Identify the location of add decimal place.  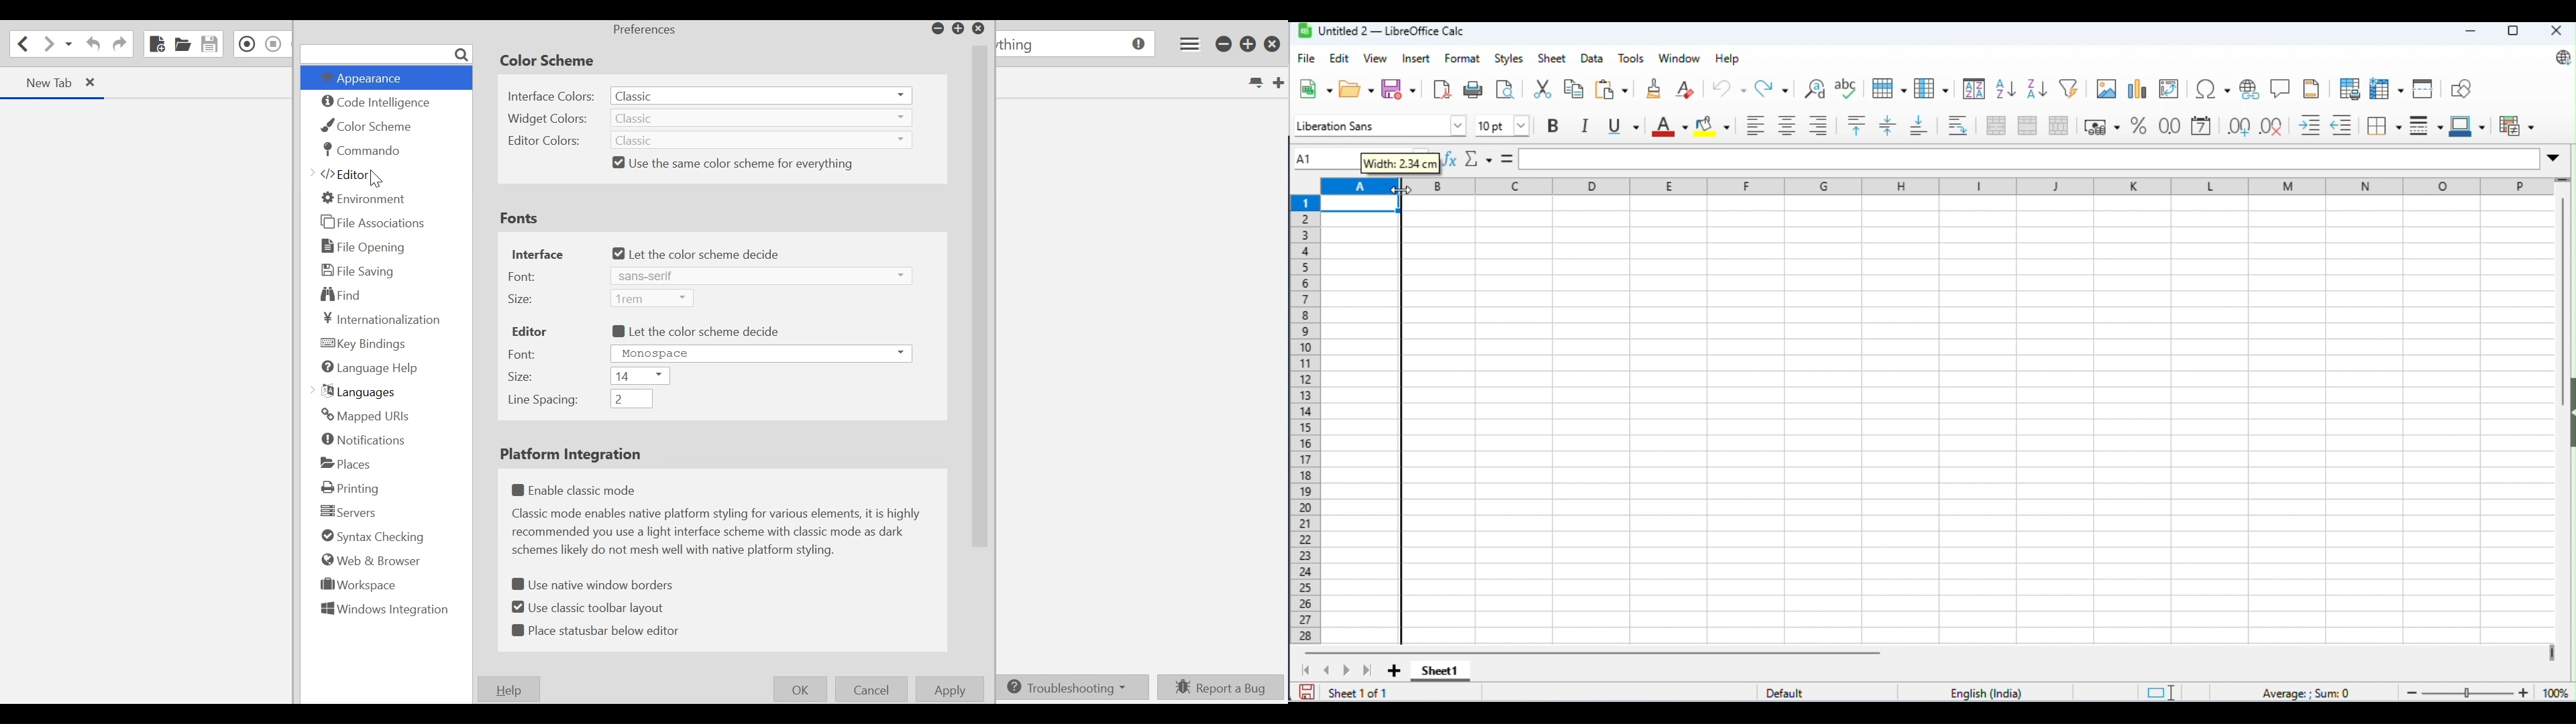
(2238, 125).